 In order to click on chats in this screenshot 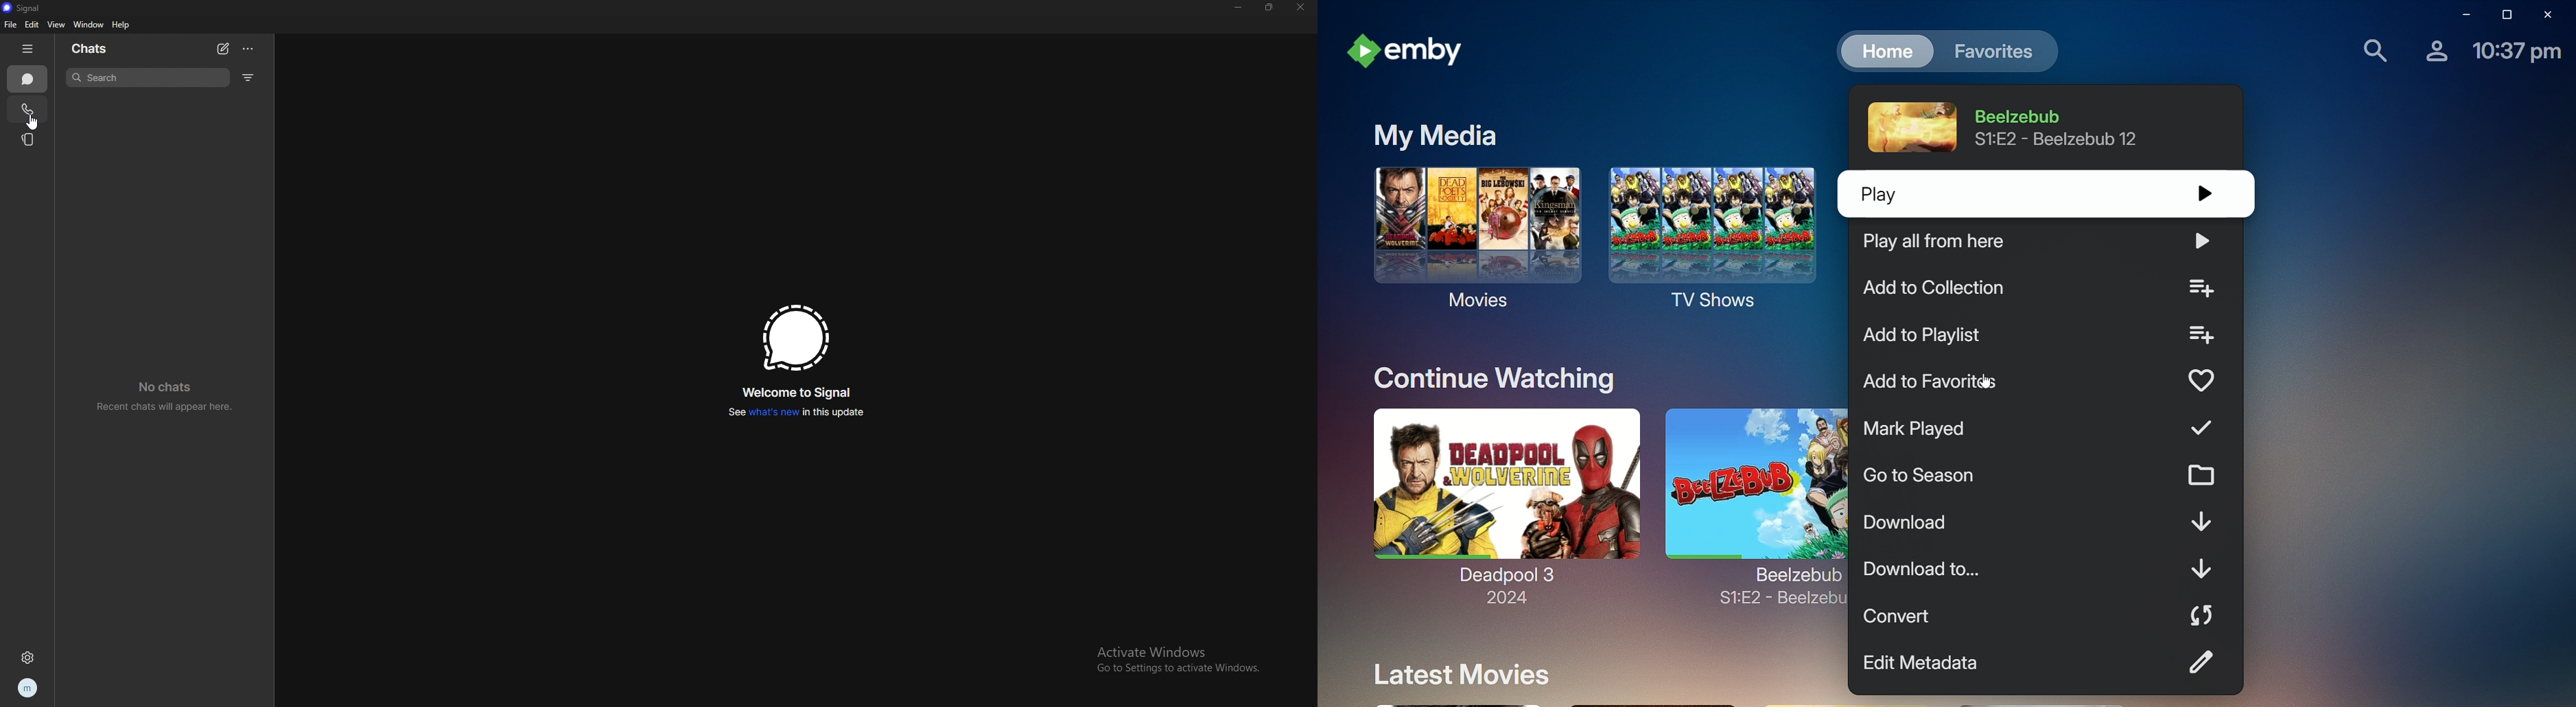, I will do `click(28, 79)`.